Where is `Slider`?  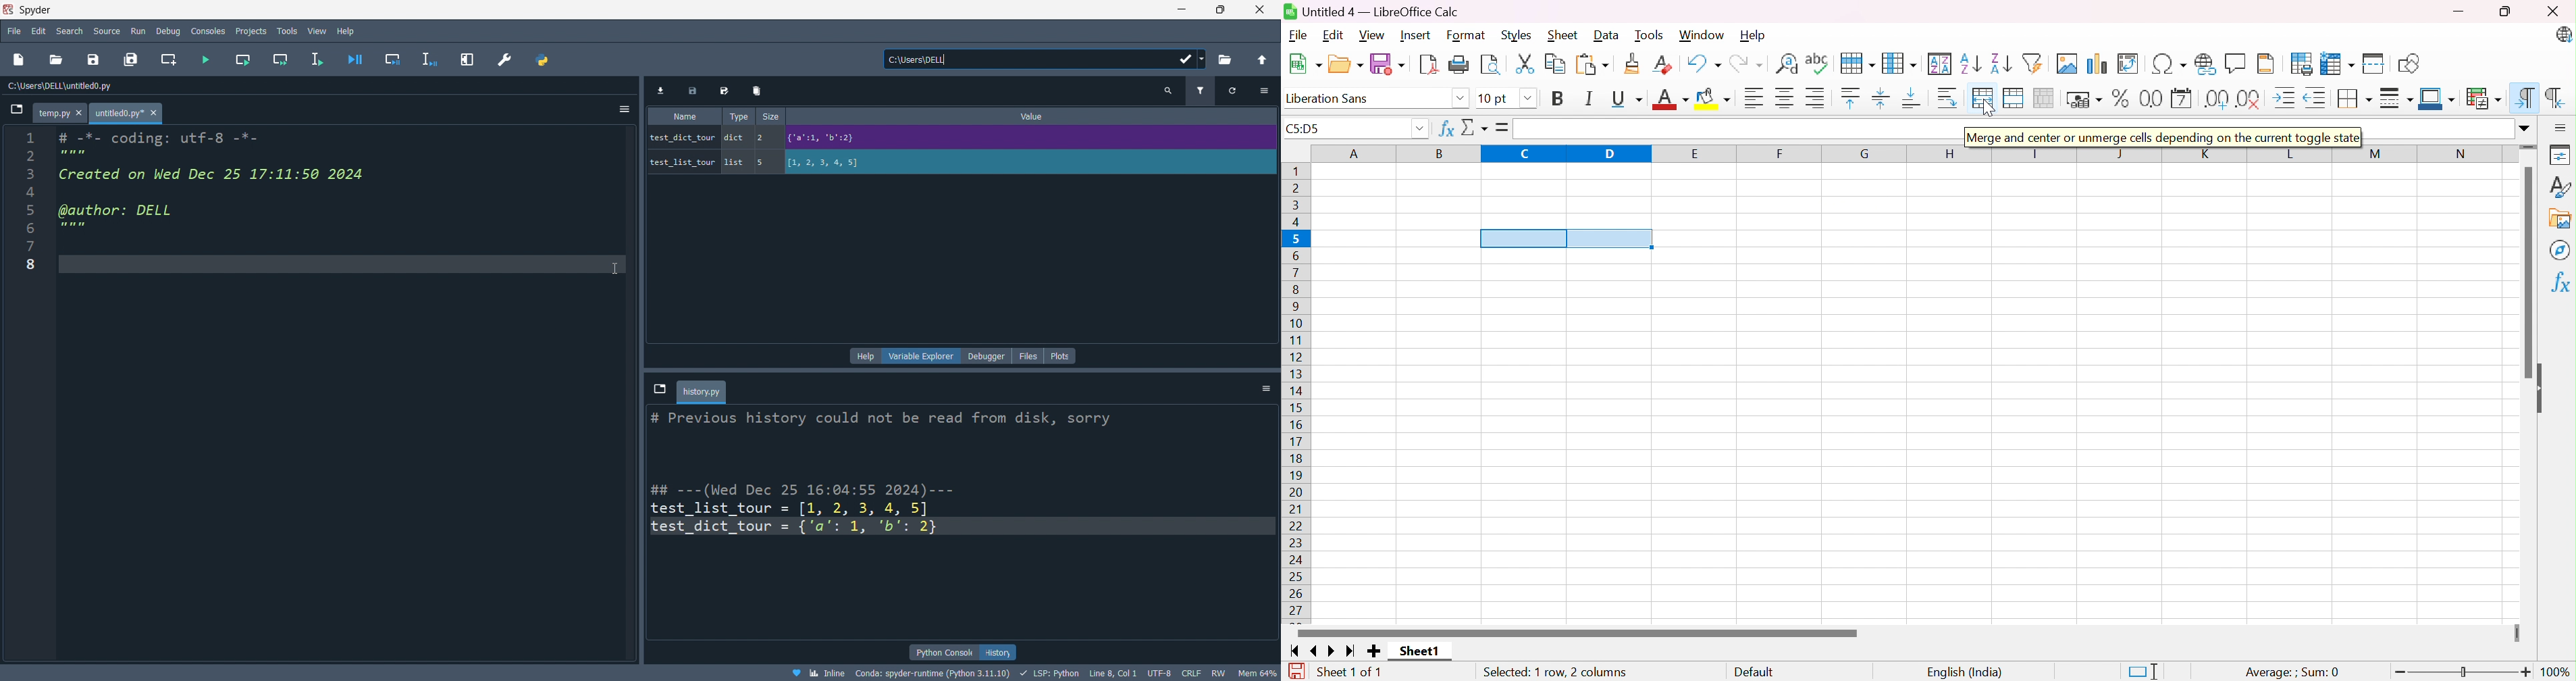 Slider is located at coordinates (2517, 634).